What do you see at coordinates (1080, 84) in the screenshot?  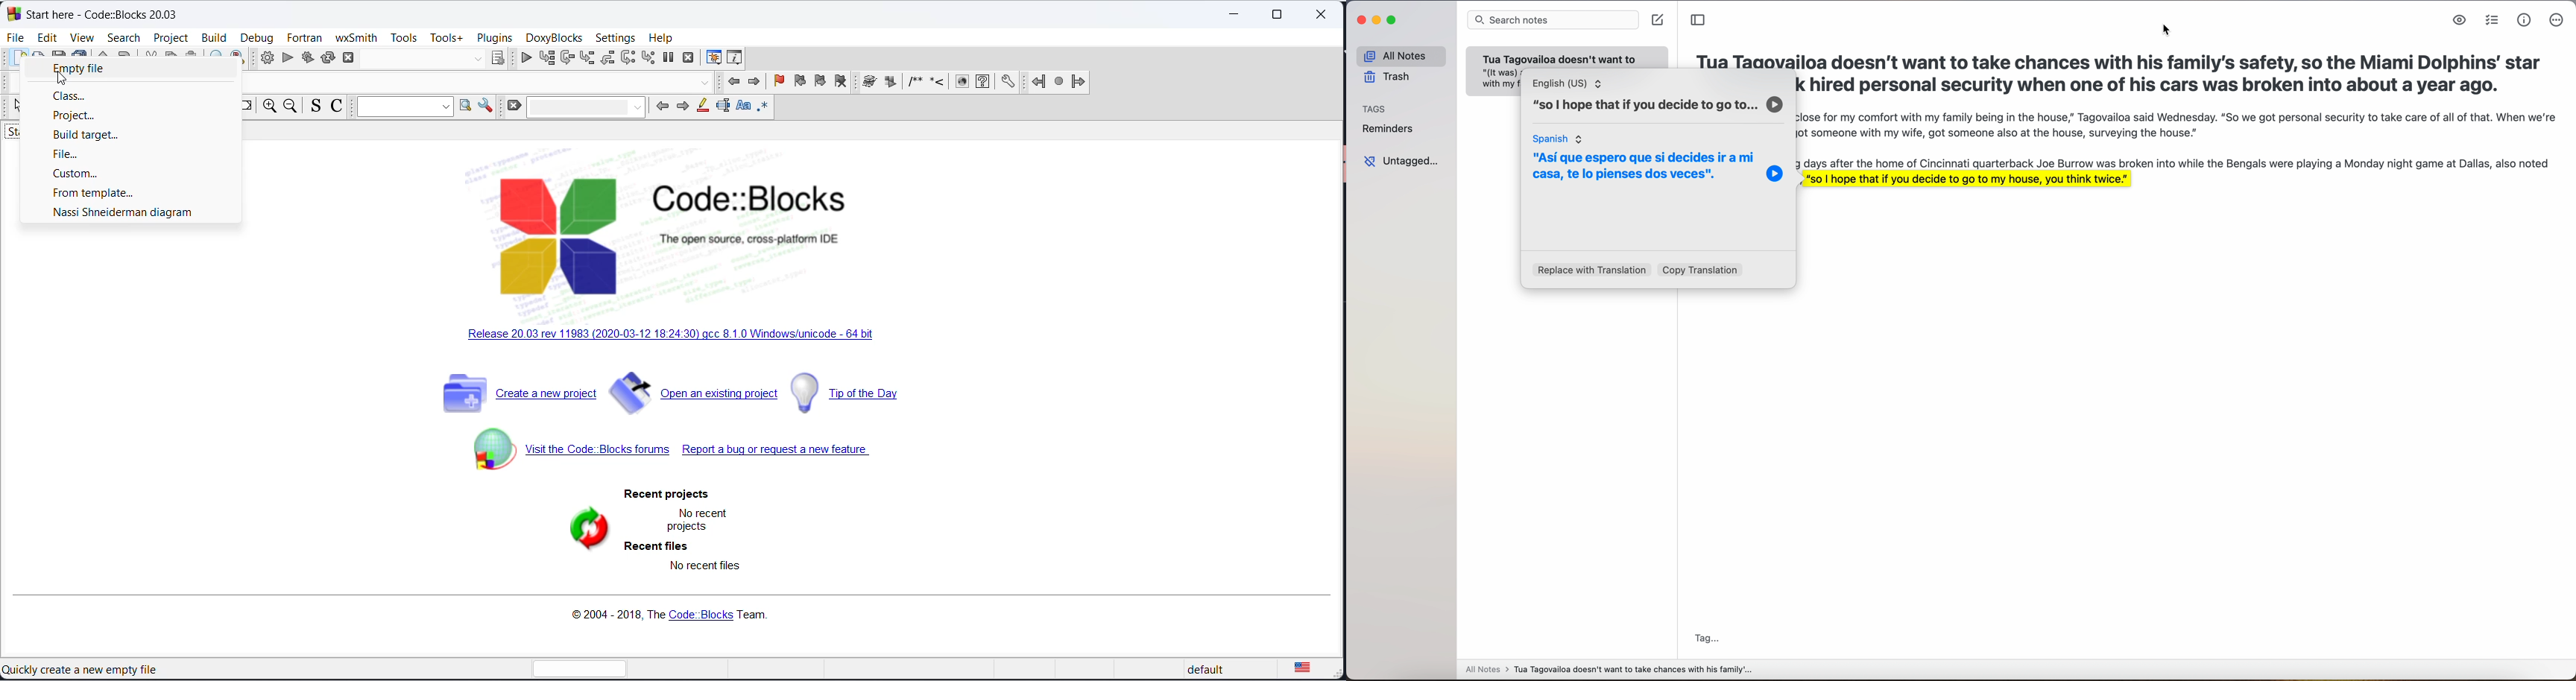 I see `jump forward` at bounding box center [1080, 84].